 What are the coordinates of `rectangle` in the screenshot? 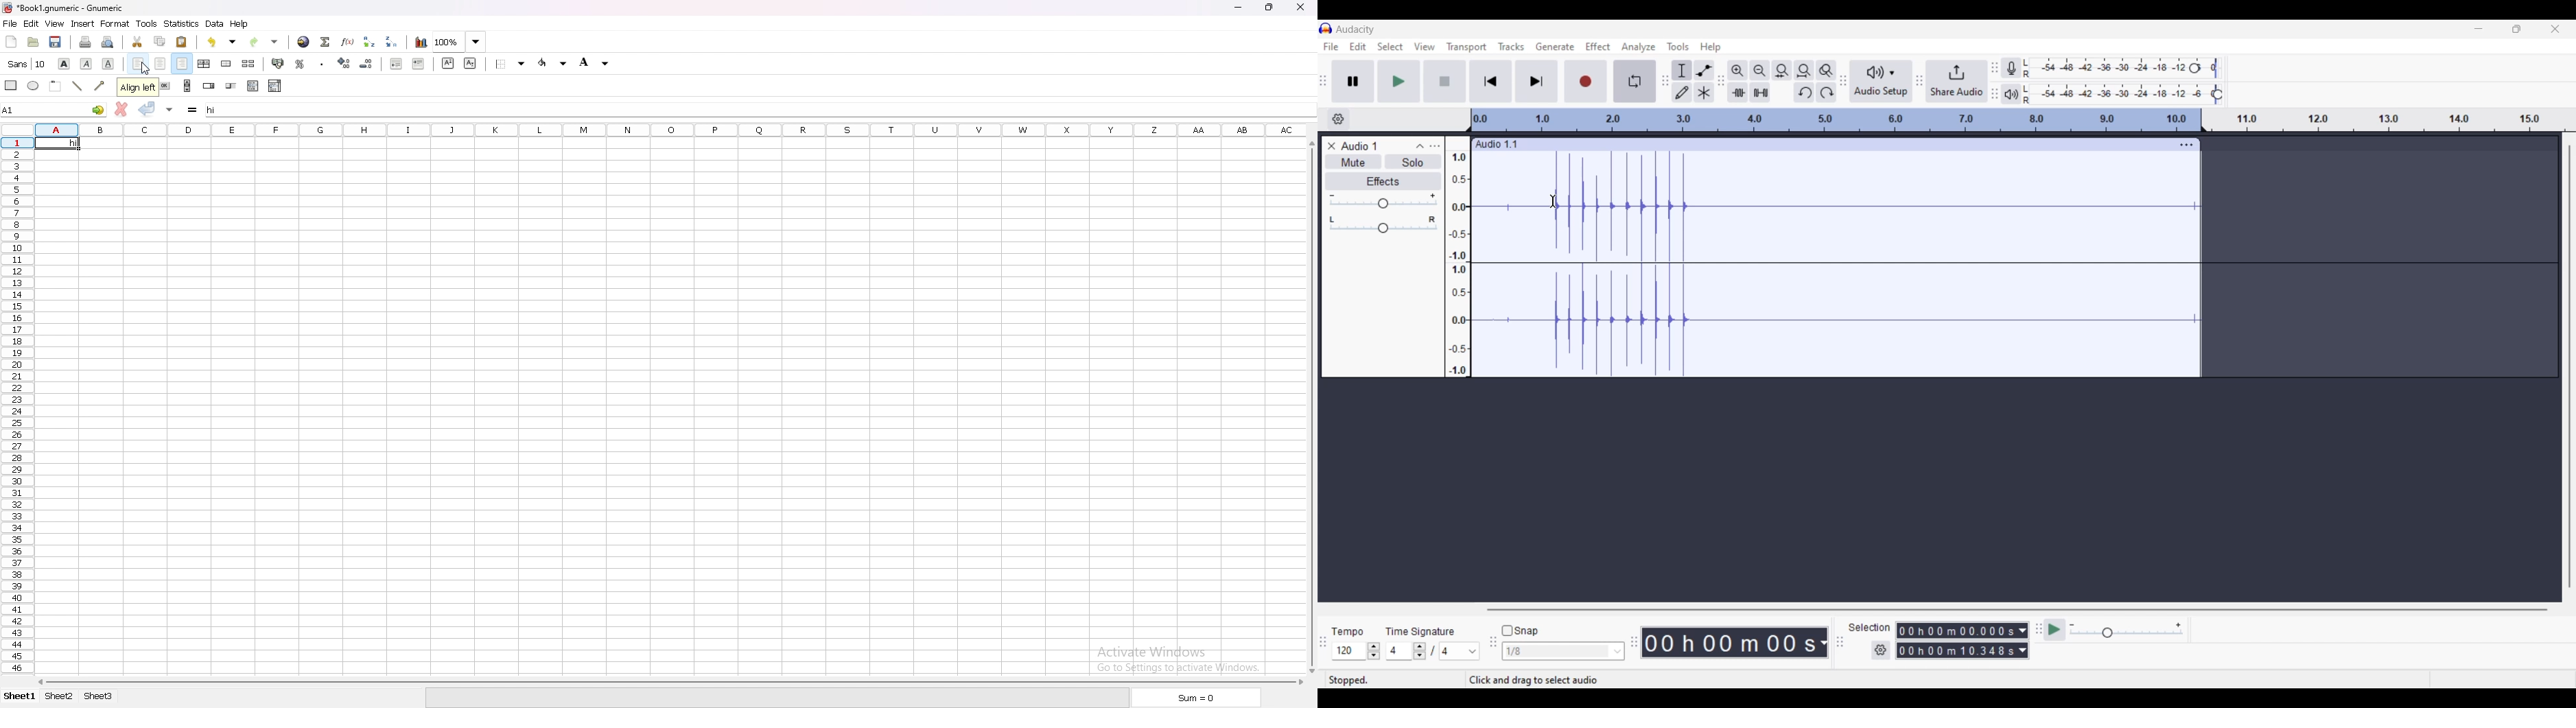 It's located at (11, 85).